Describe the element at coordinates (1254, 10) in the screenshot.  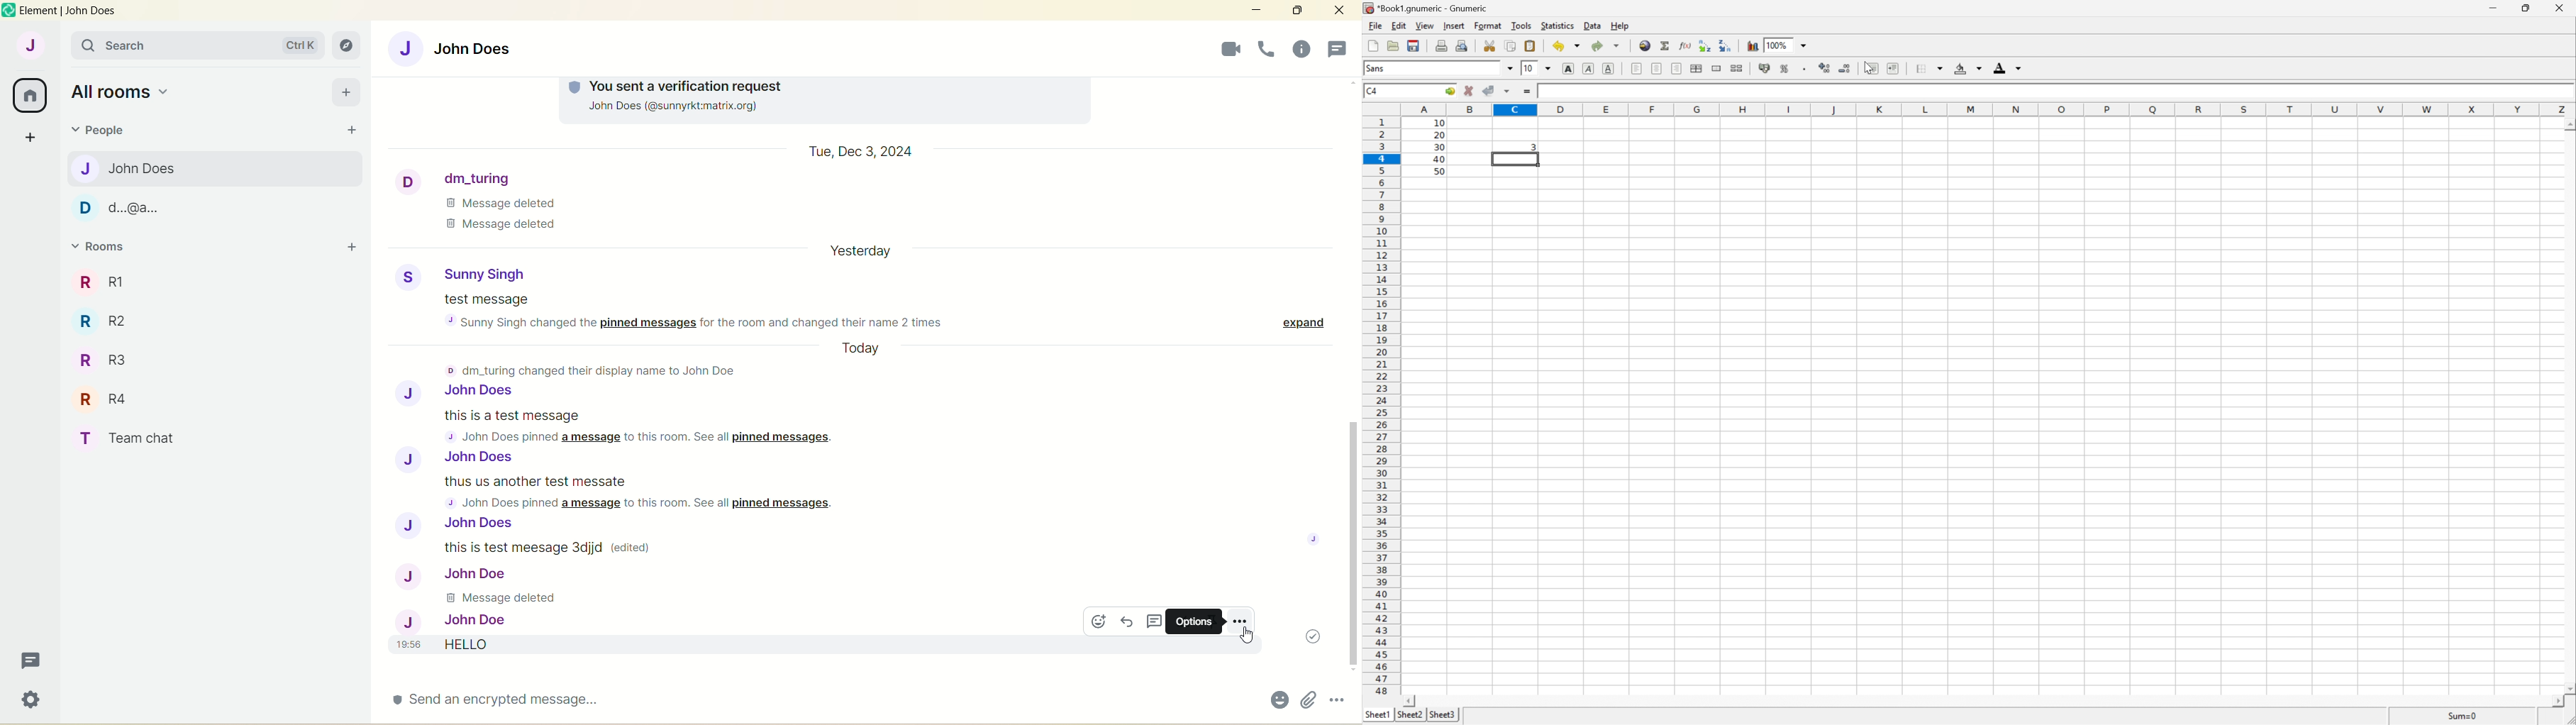
I see `minimize` at that location.